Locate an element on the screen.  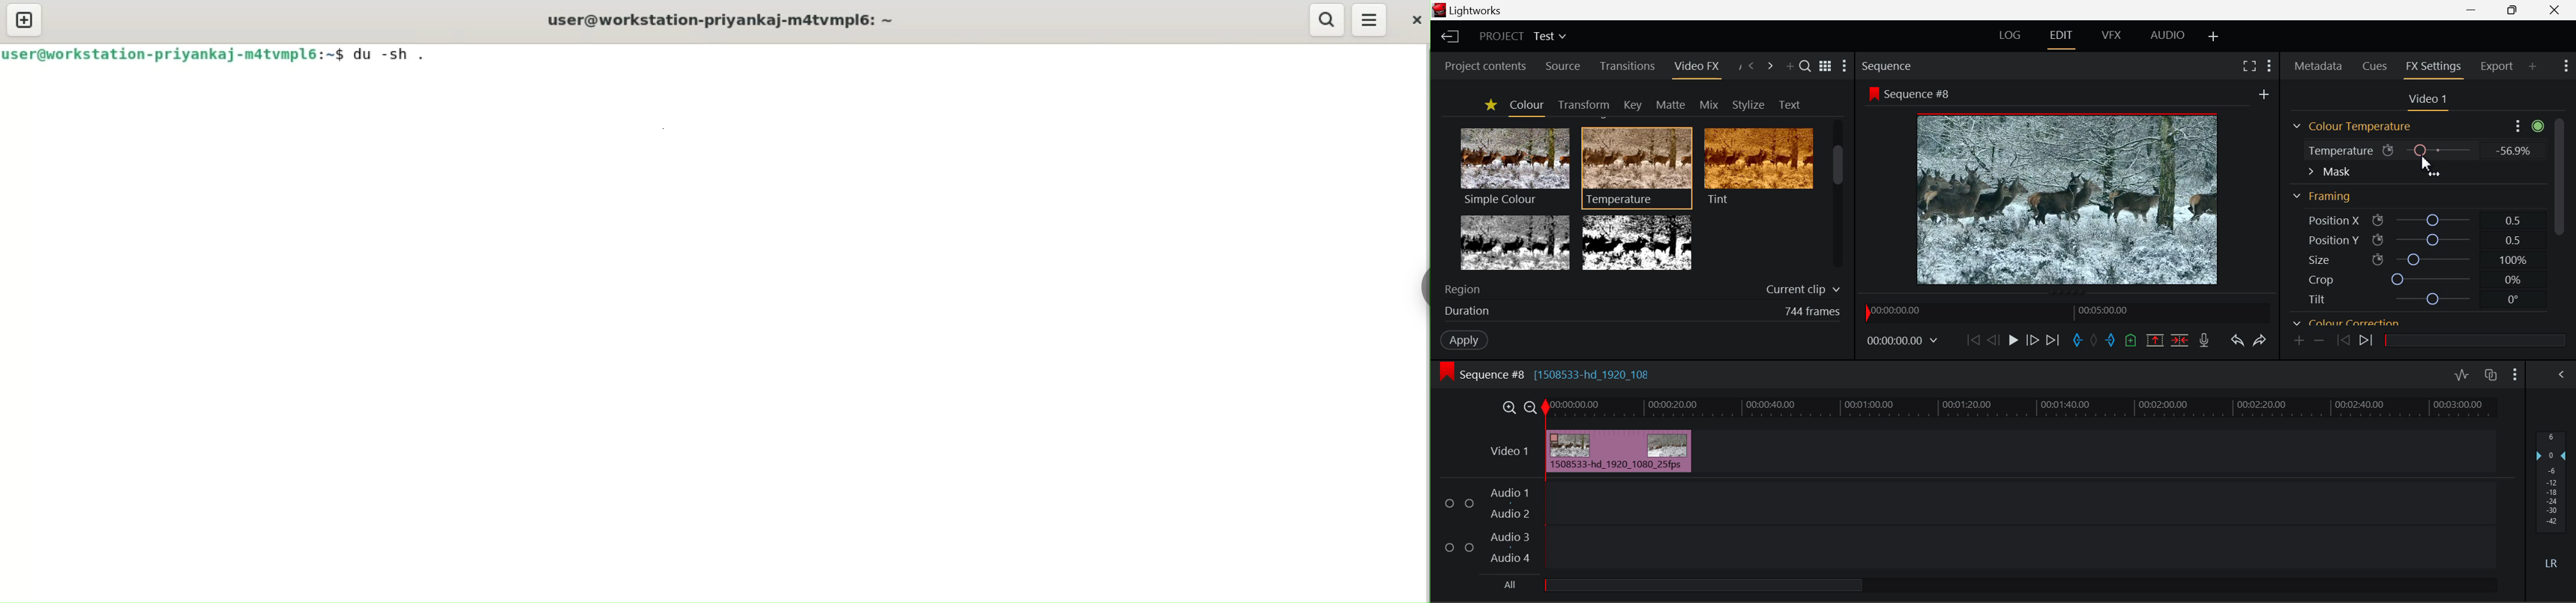
Crop is located at coordinates (2321, 279).